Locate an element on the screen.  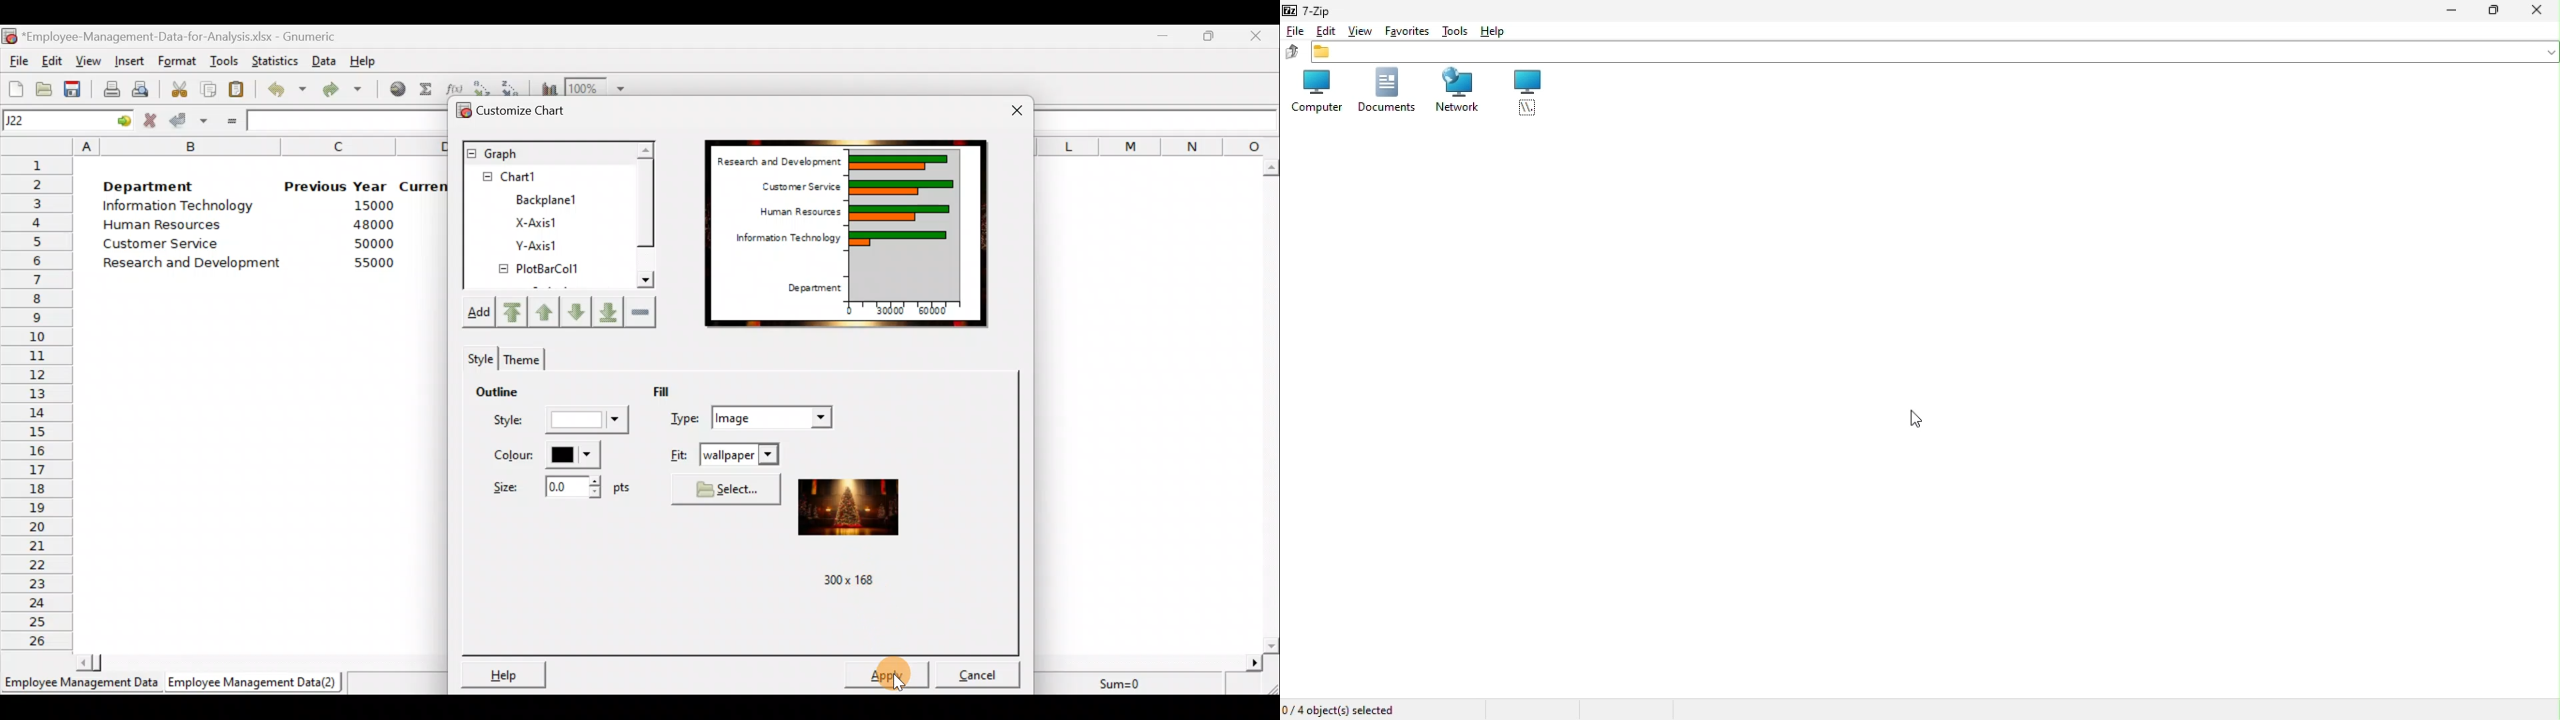
Information Technology is located at coordinates (179, 208).